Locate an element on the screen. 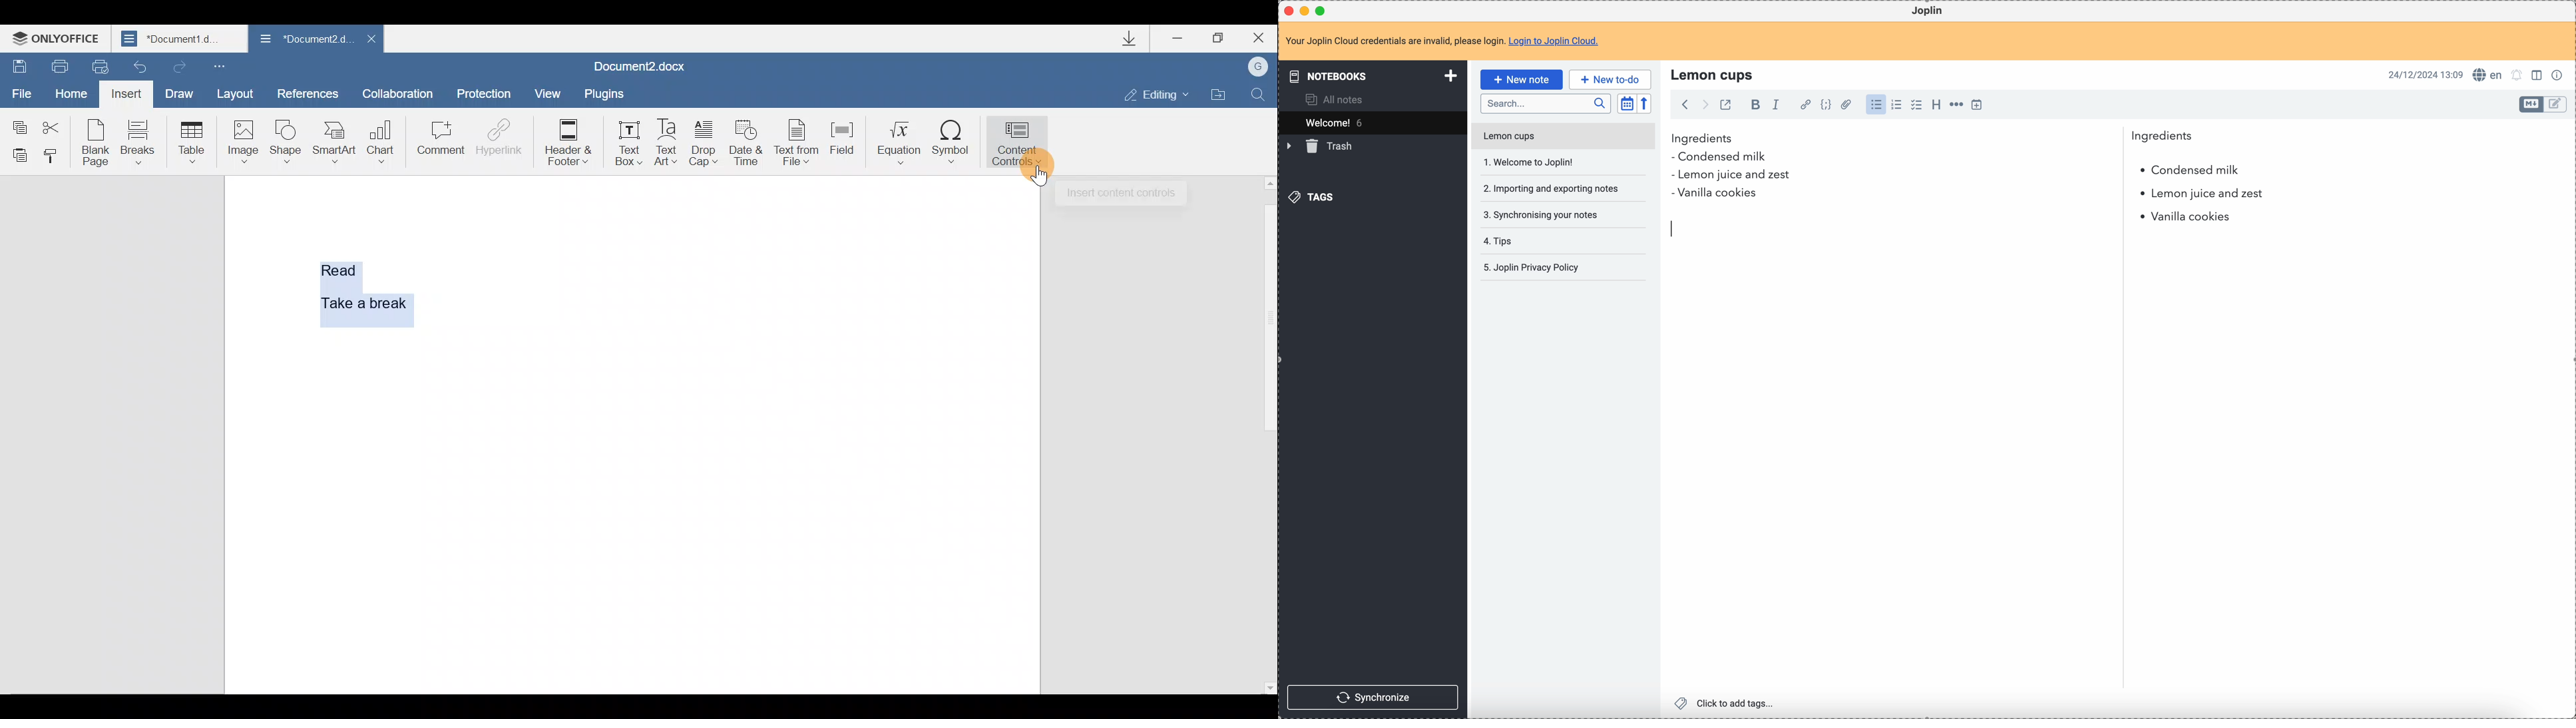 The width and height of the screenshot is (2576, 728). note properties is located at coordinates (2560, 74).